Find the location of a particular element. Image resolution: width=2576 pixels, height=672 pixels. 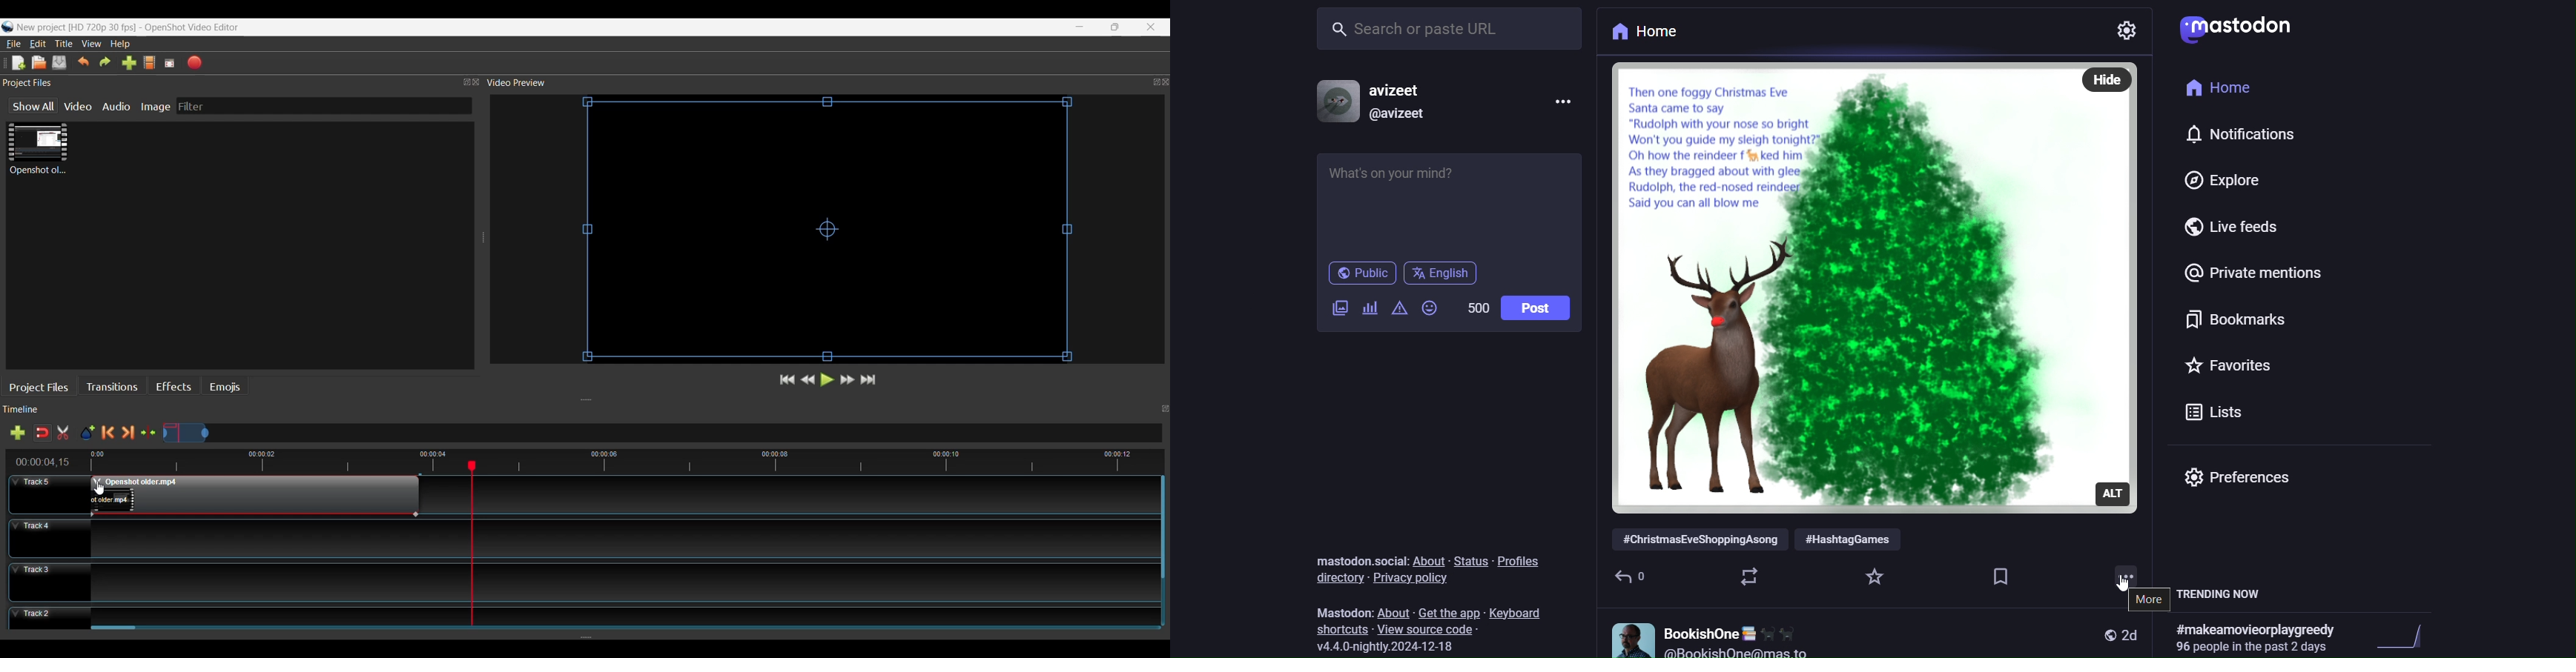

more options is located at coordinates (1568, 99).